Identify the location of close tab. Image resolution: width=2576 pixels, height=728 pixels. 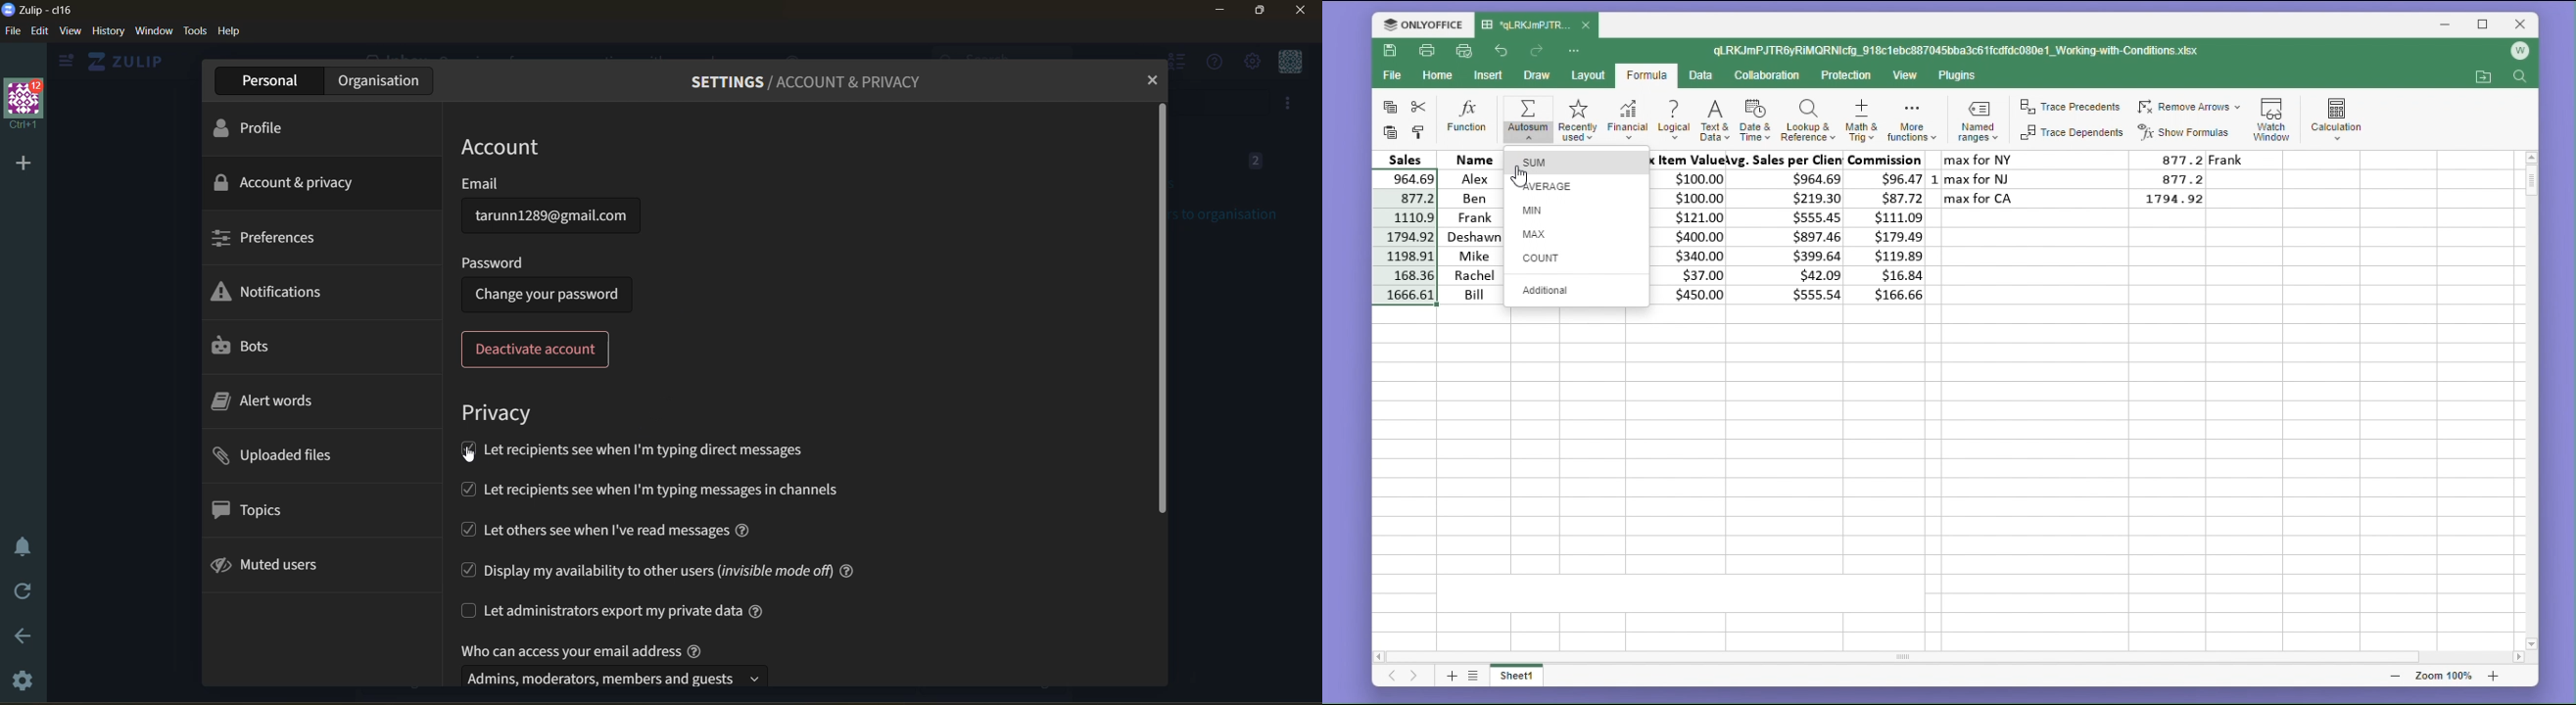
(1149, 81).